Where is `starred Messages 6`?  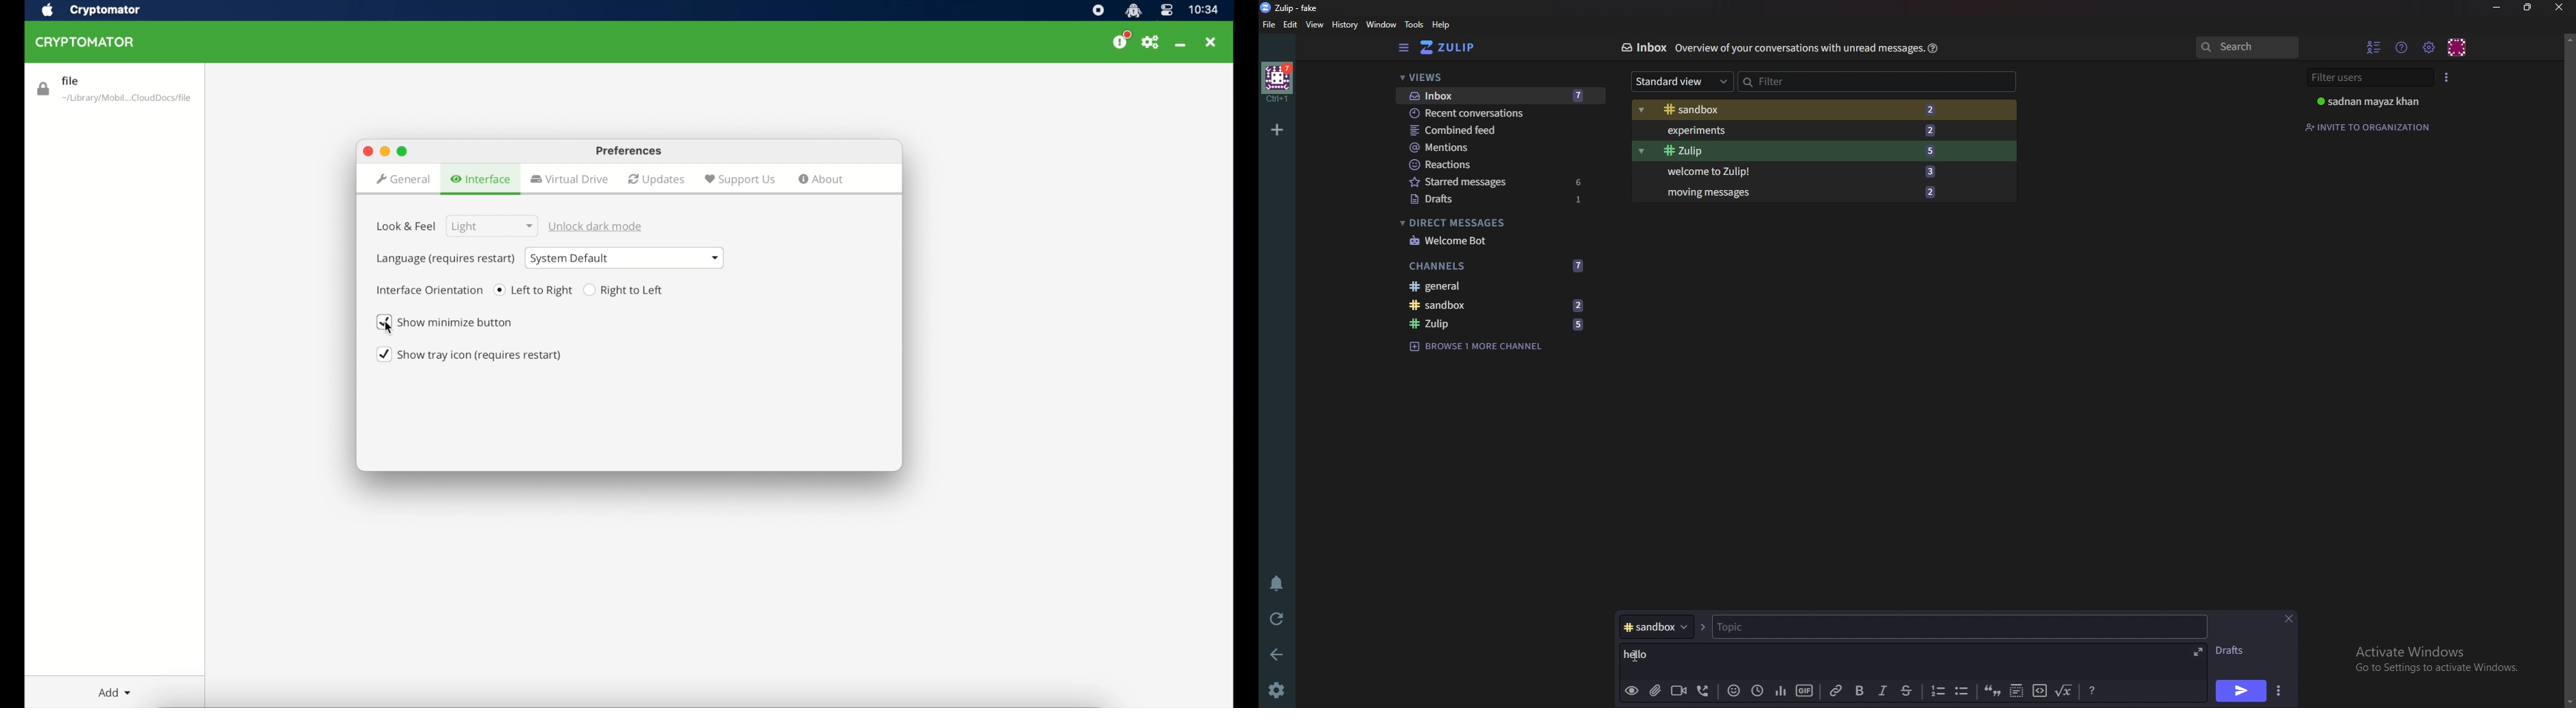 starred Messages 6 is located at coordinates (1497, 181).